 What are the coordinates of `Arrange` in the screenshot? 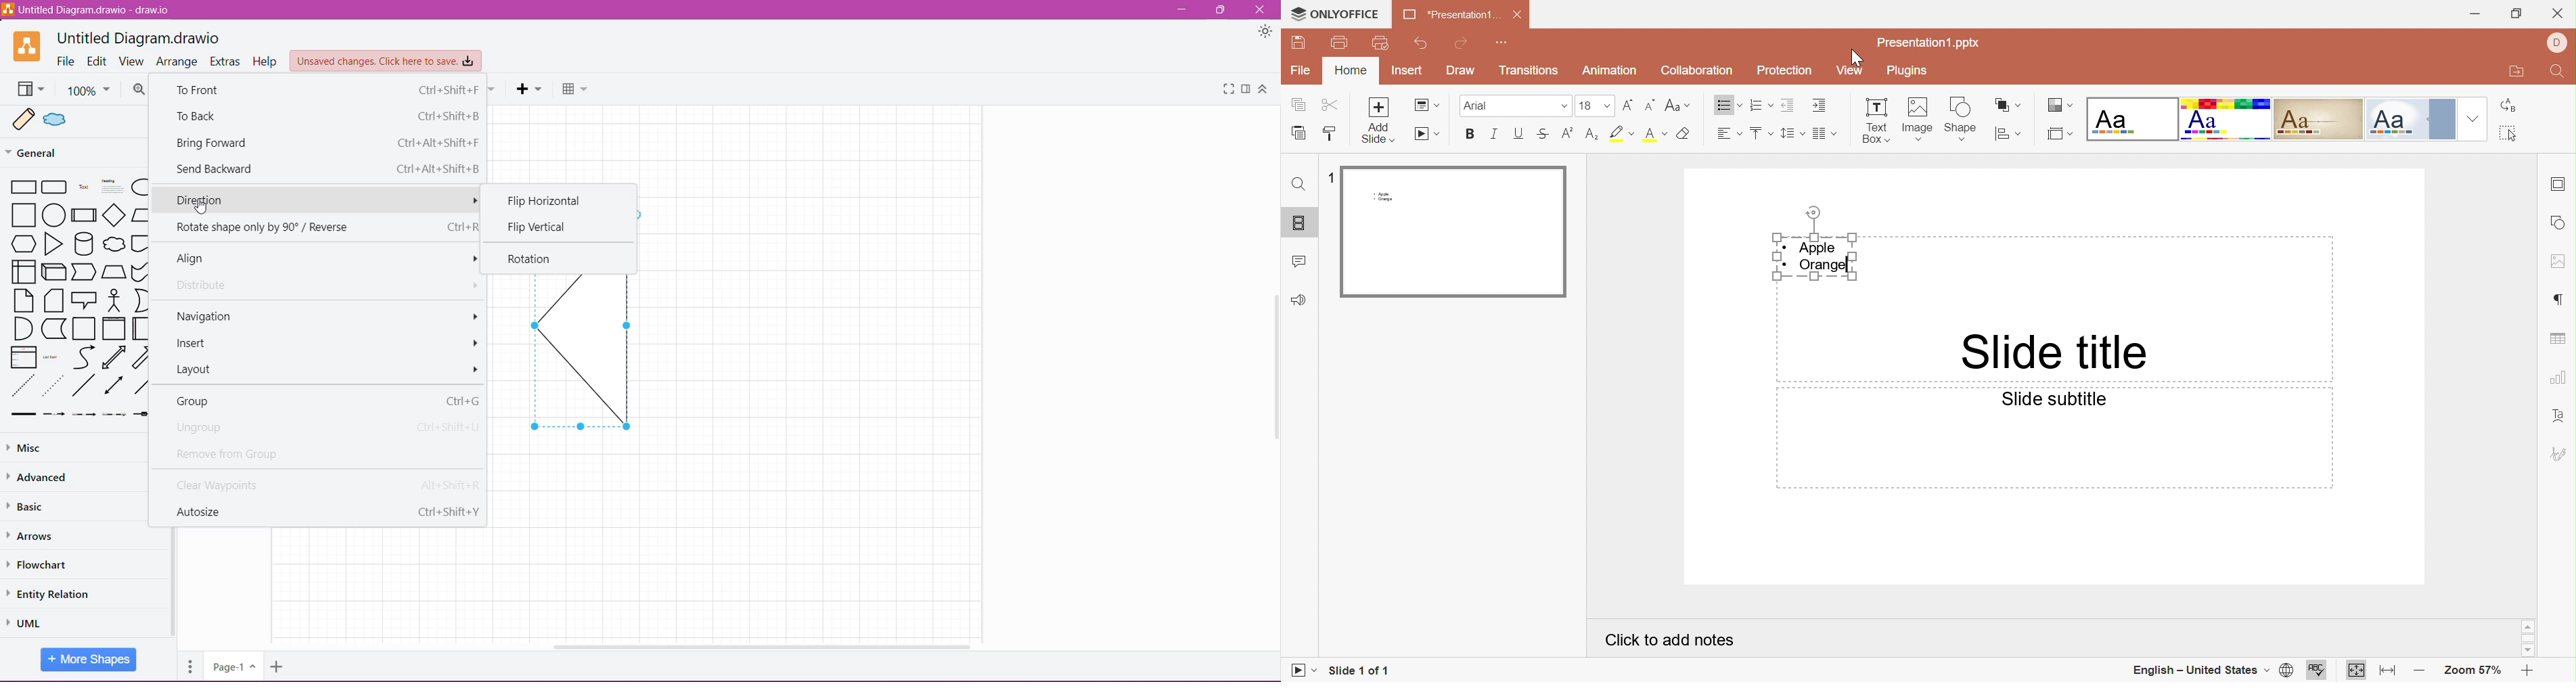 It's located at (178, 61).